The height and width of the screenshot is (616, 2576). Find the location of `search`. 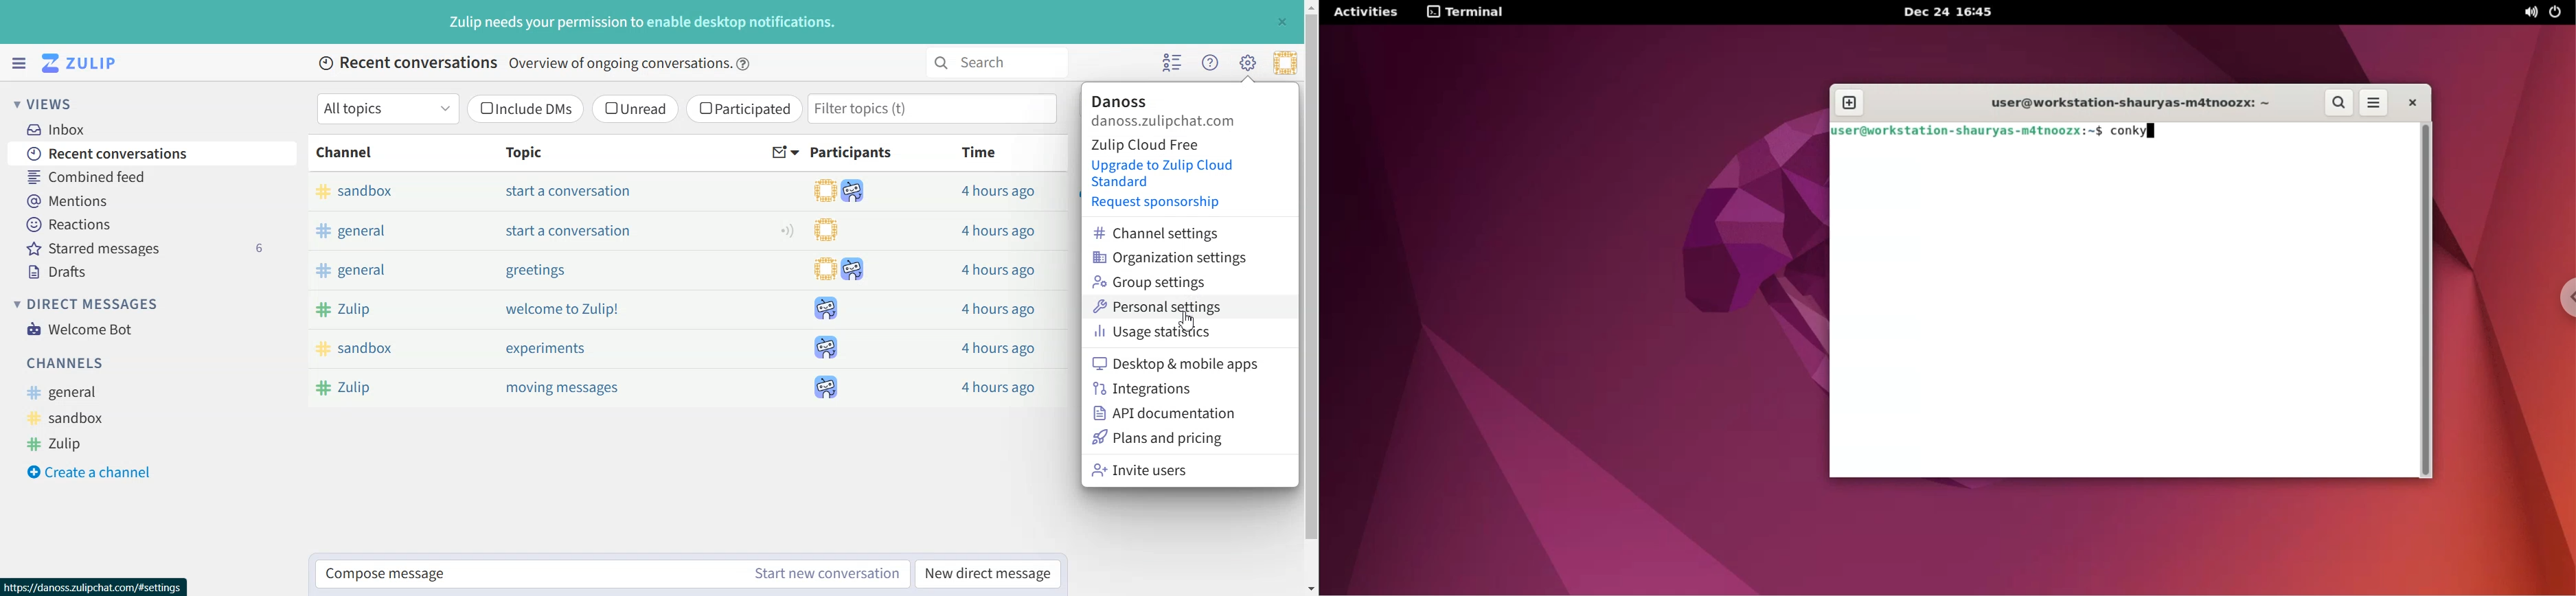

search is located at coordinates (994, 62).